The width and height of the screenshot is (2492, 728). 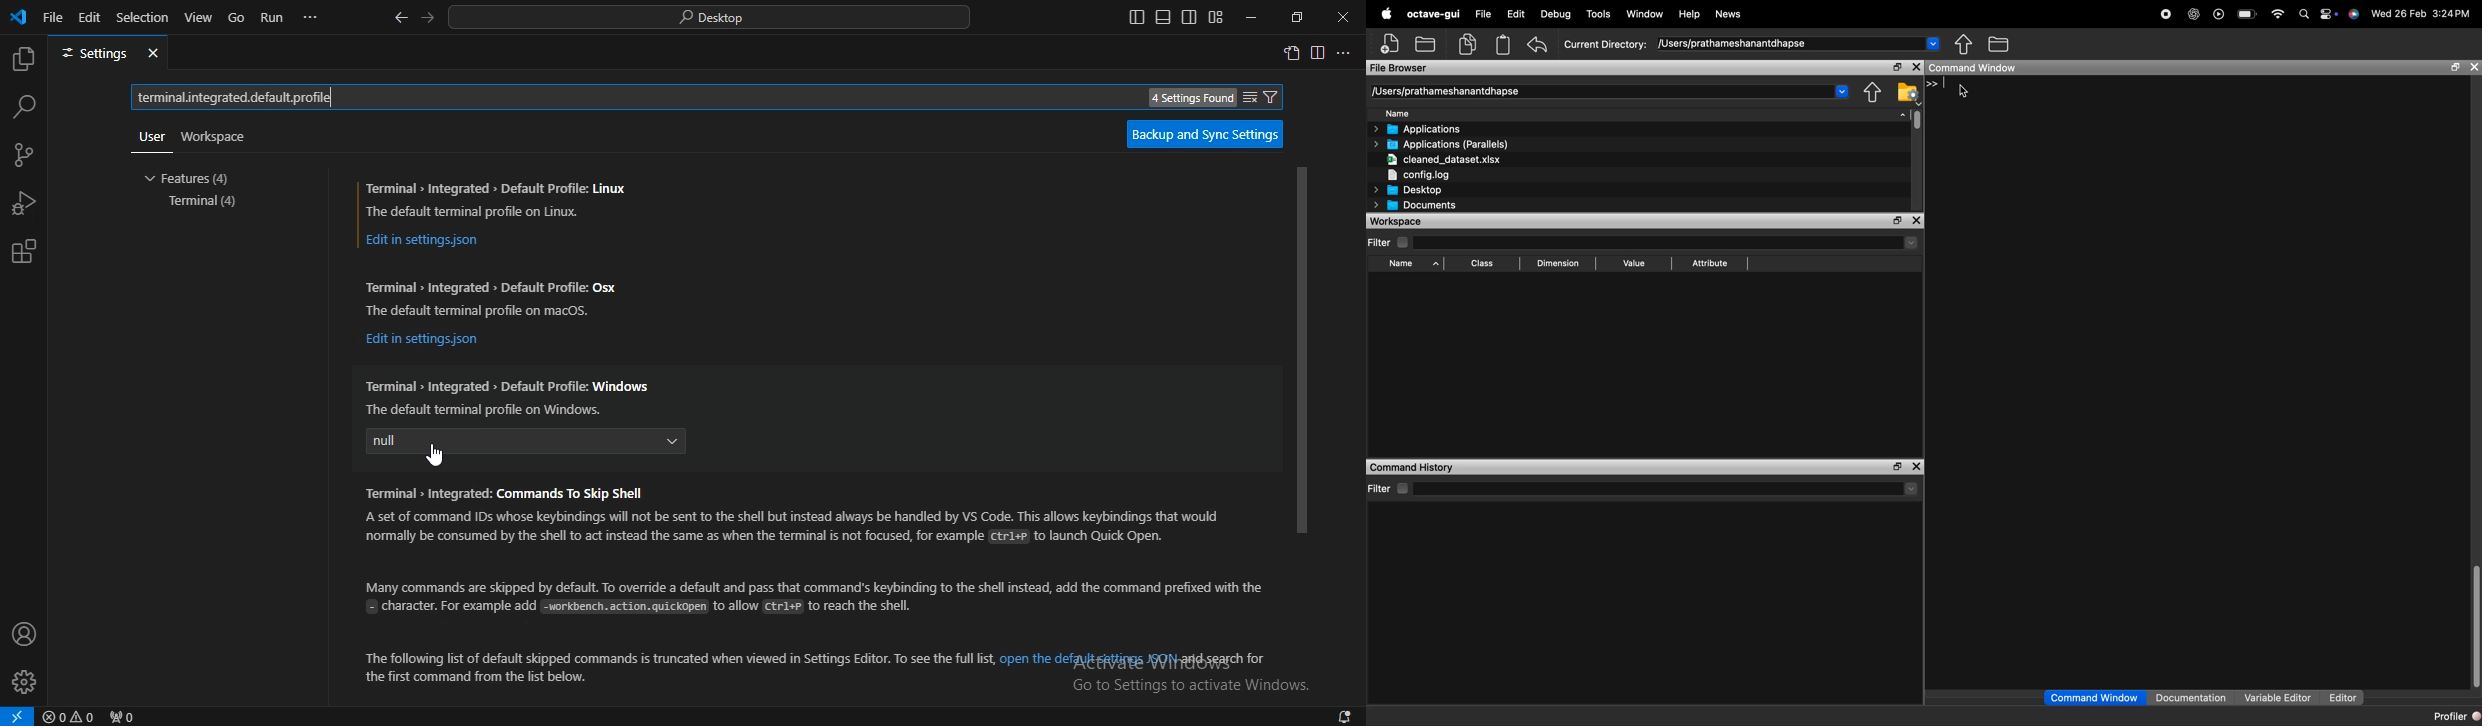 I want to click on Command History, so click(x=1412, y=467).